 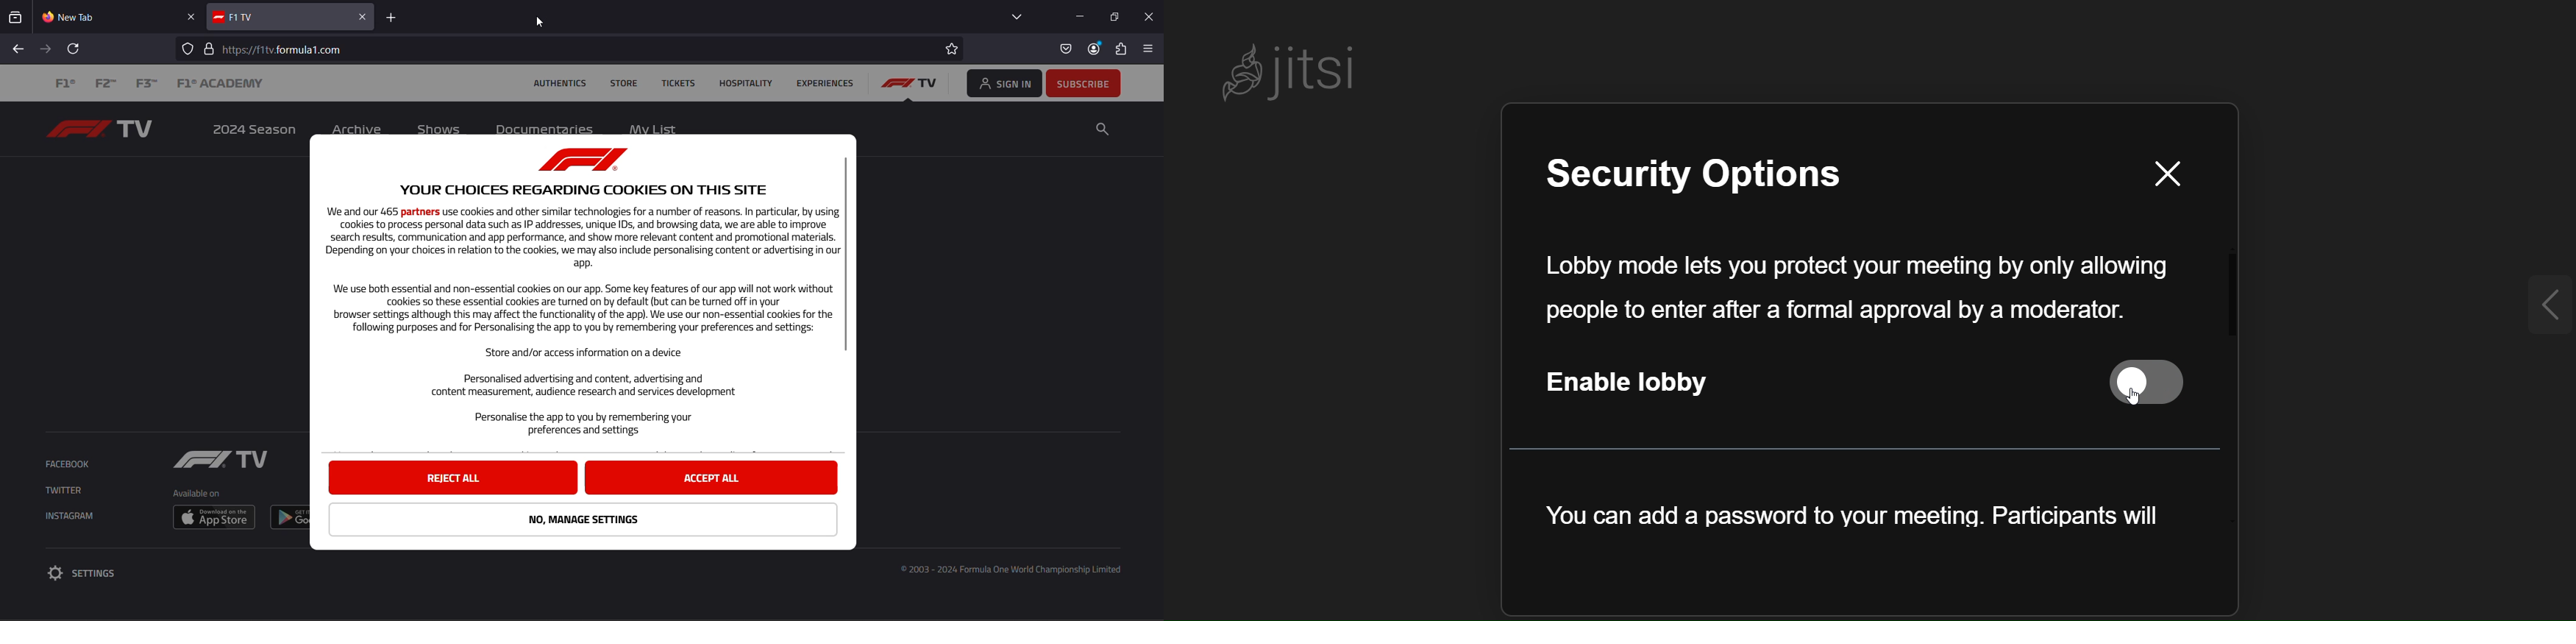 I want to click on suscribe, so click(x=1084, y=81).